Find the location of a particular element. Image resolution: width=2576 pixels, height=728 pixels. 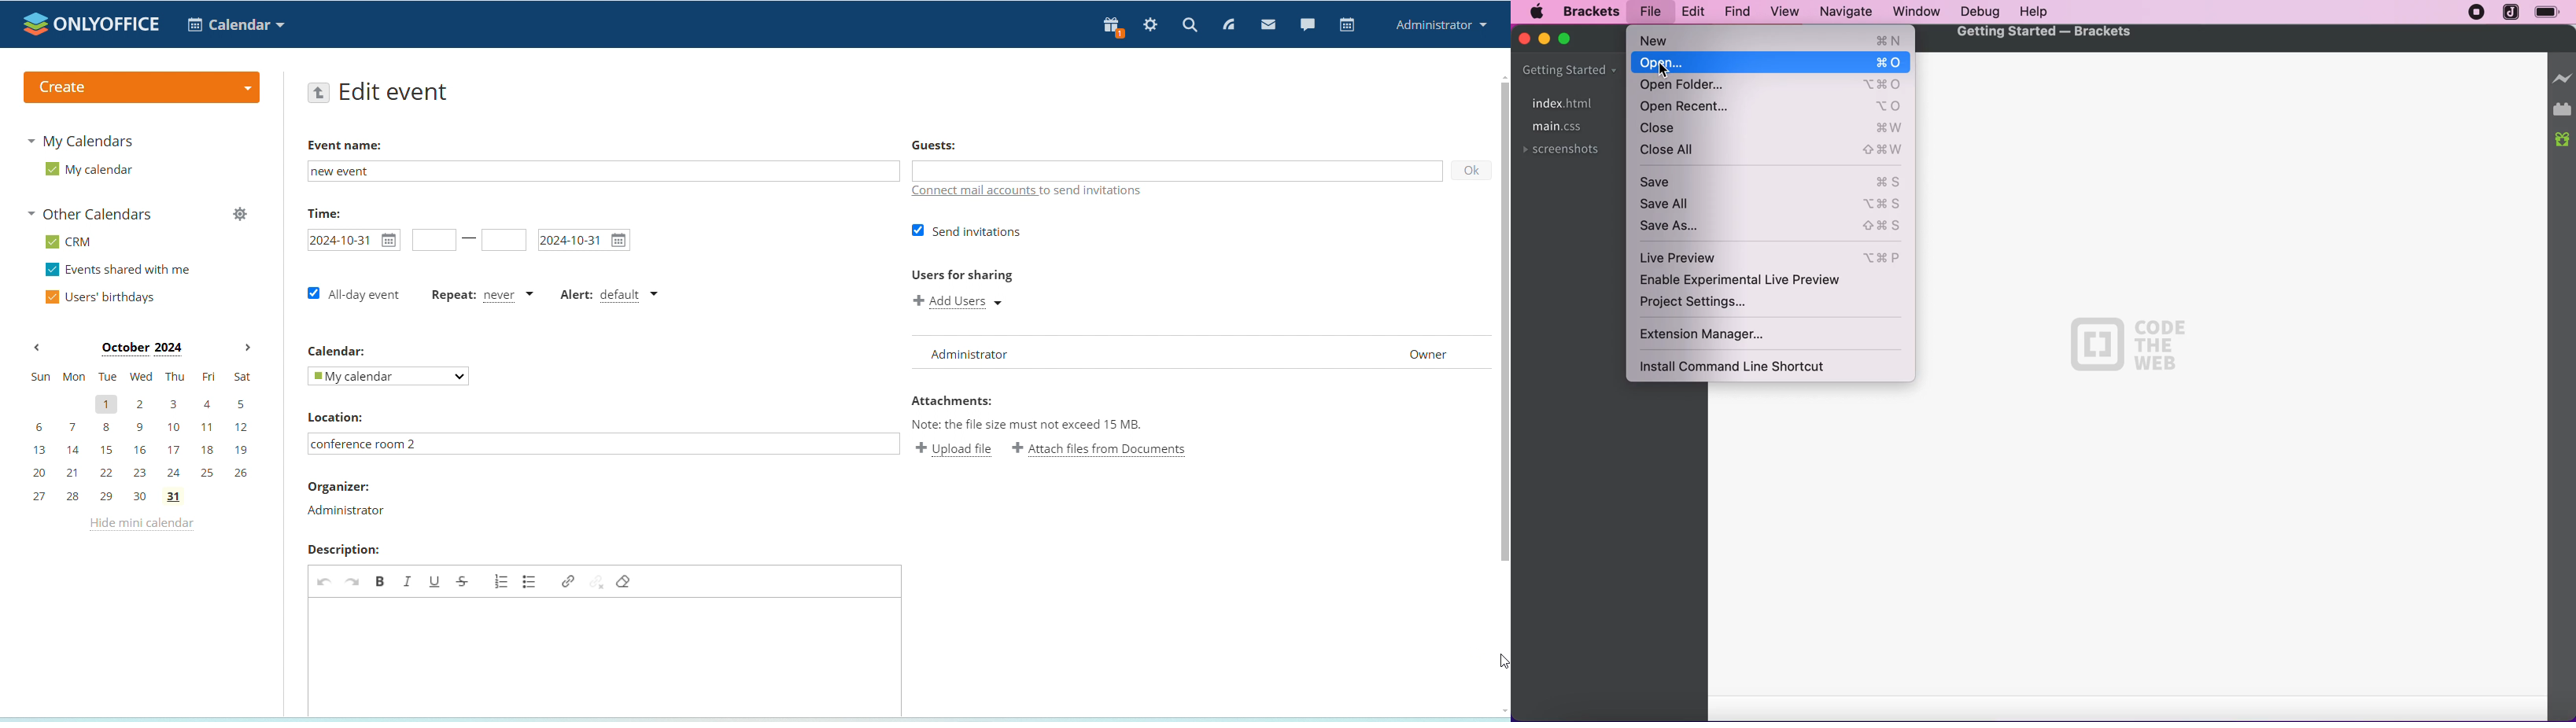

undo is located at coordinates (323, 580).